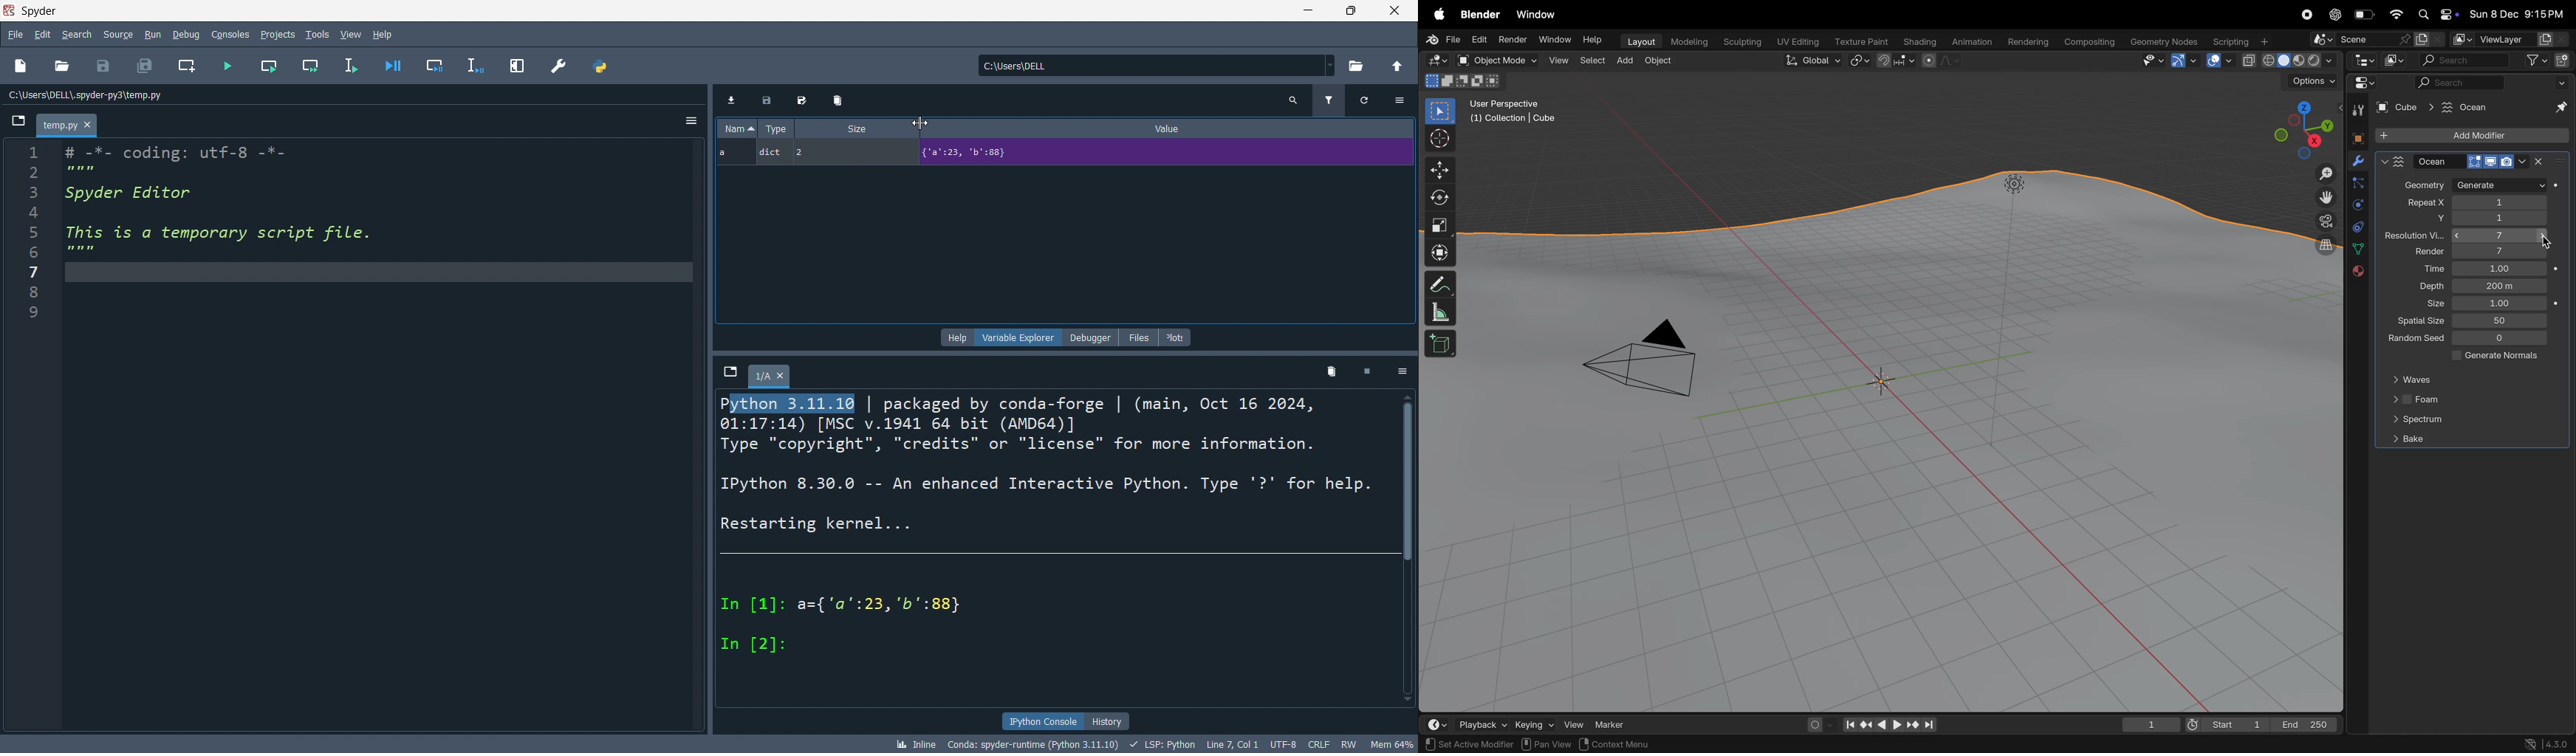 The width and height of the screenshot is (2576, 756). Describe the element at coordinates (2357, 206) in the screenshot. I see `physics` at that location.